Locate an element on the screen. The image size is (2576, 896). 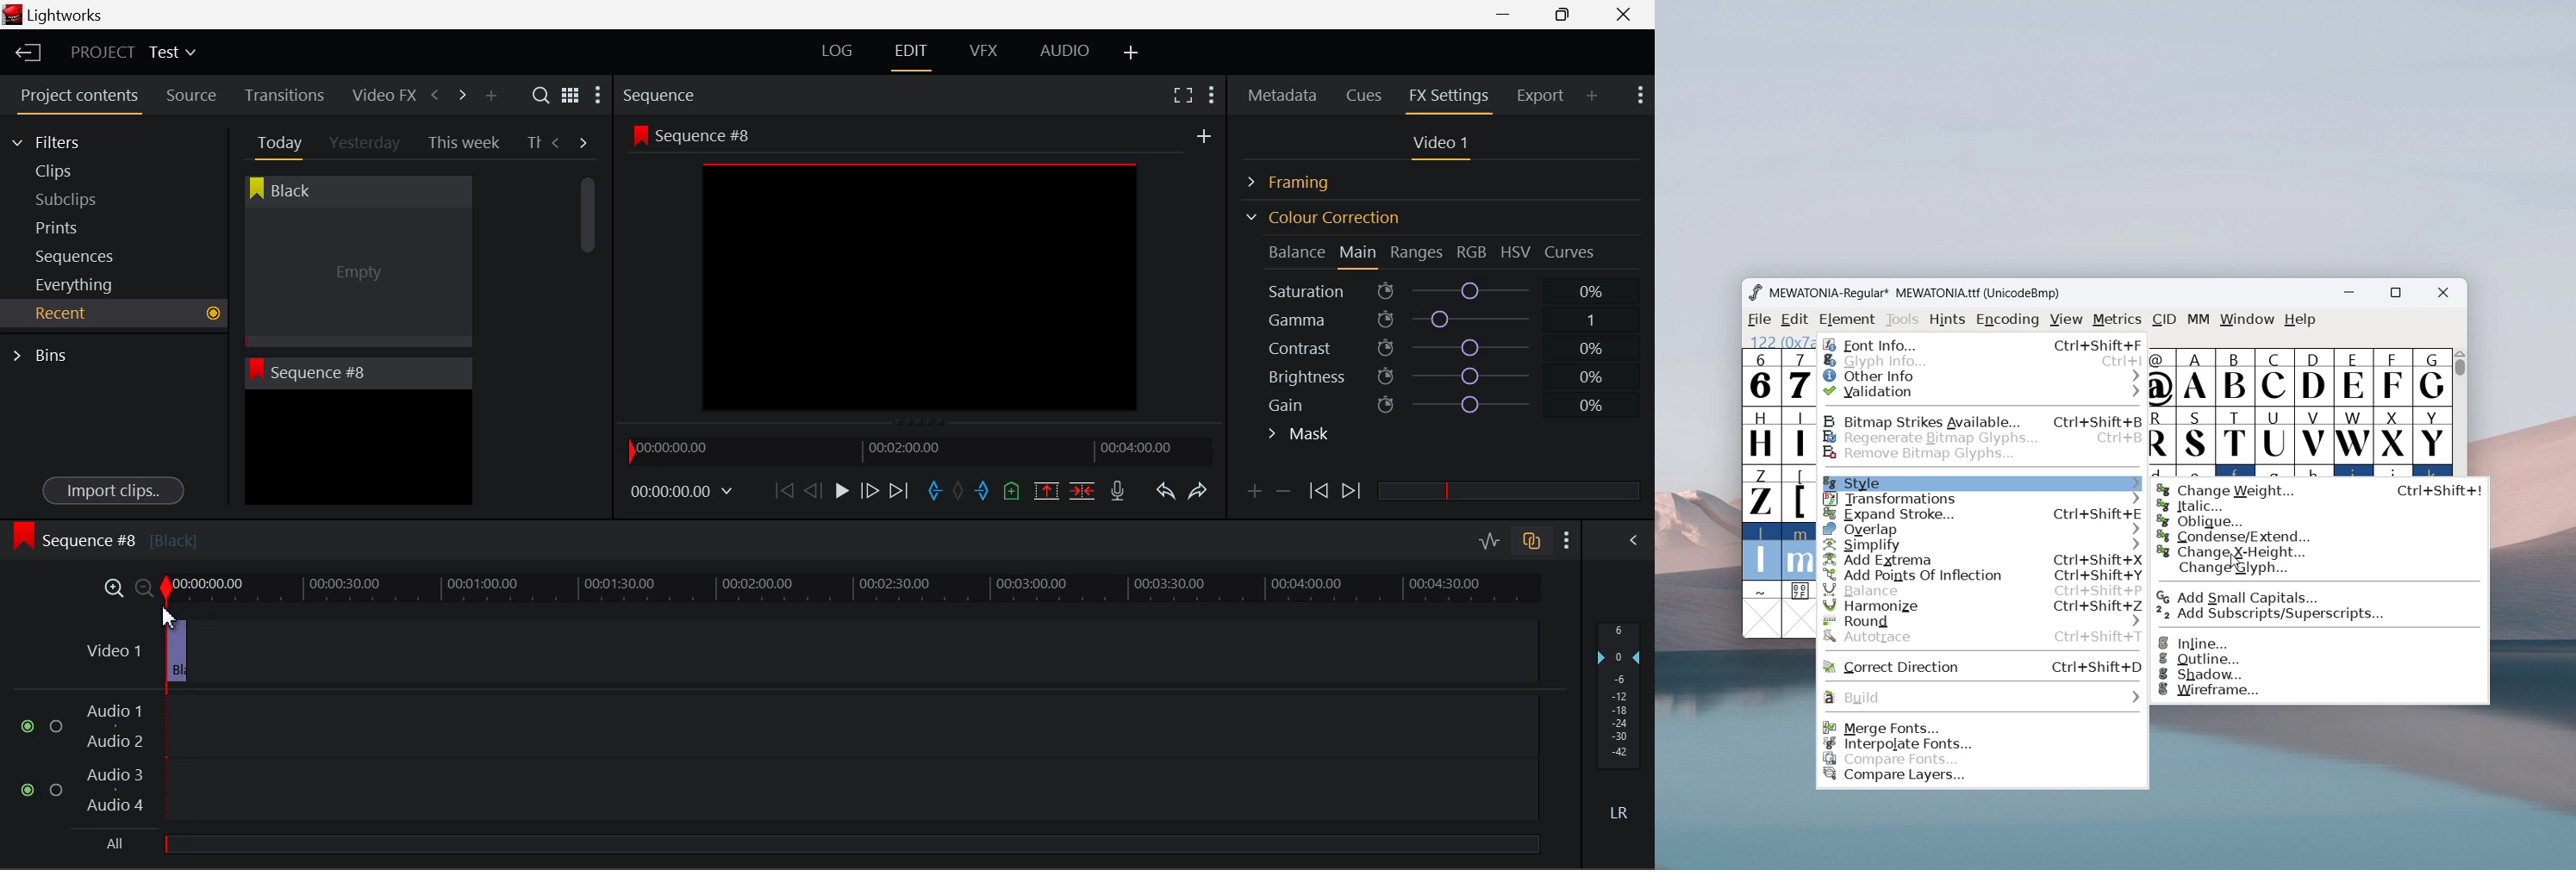
Toggle audio editing levels is located at coordinates (1491, 538).